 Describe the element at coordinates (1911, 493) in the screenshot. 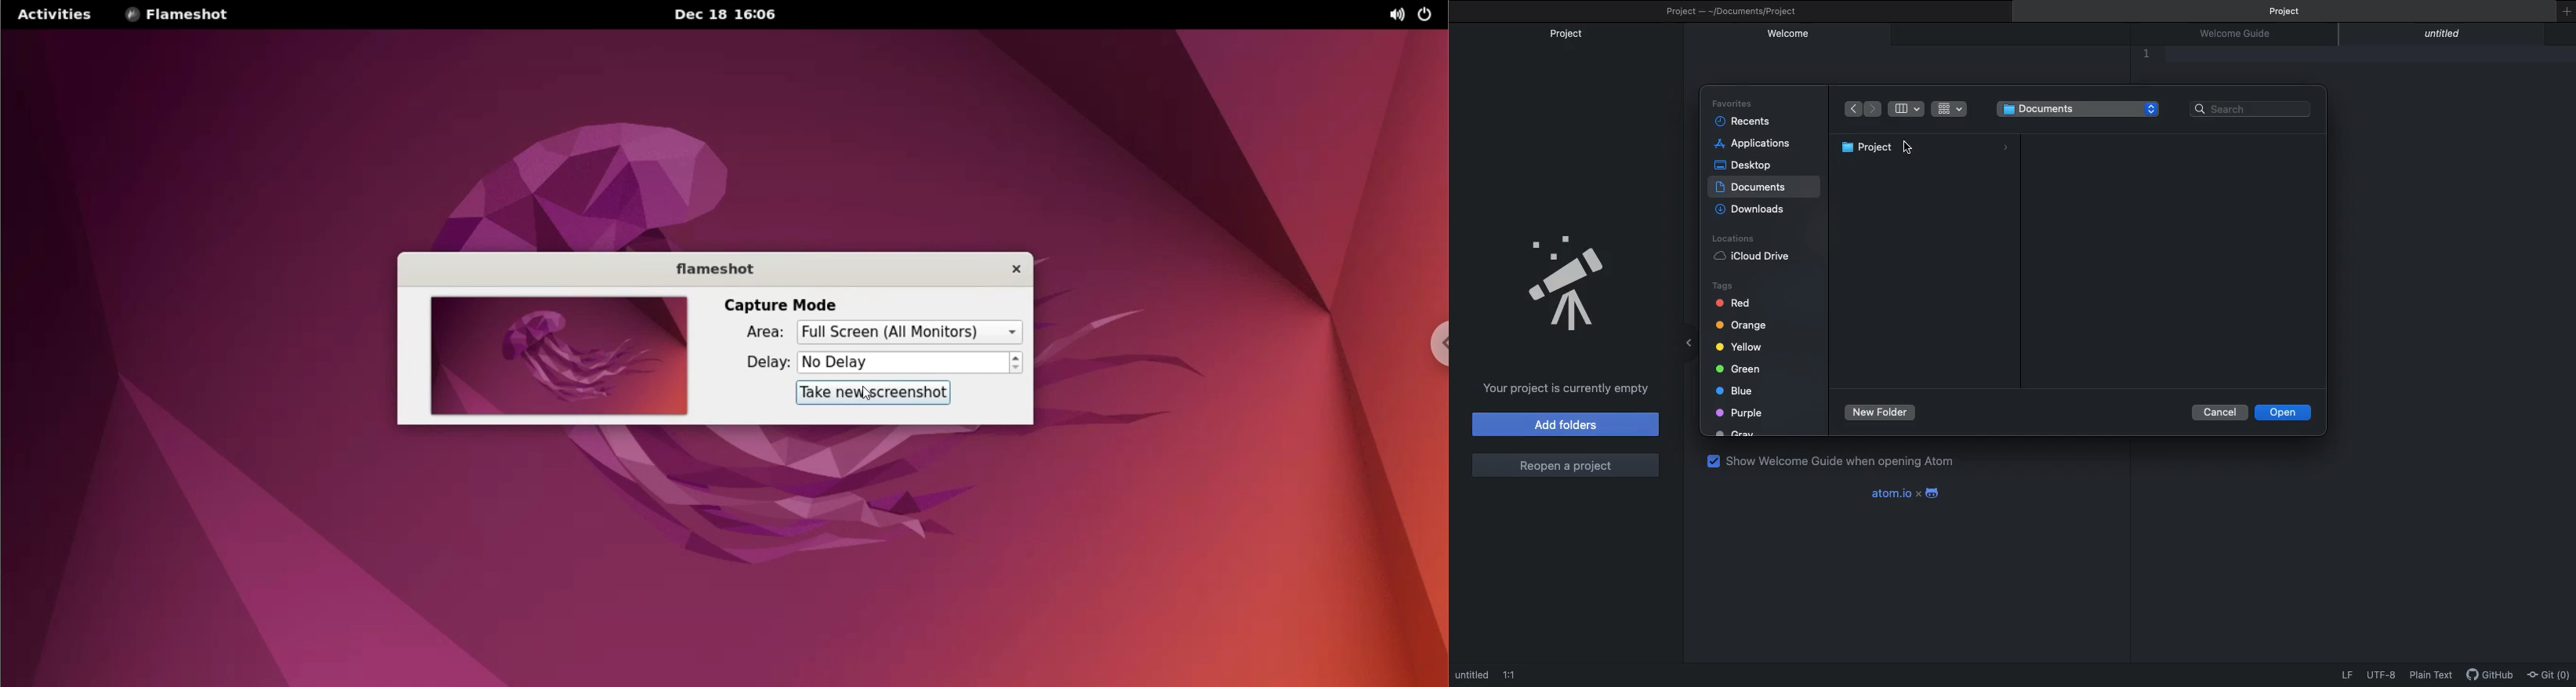

I see `Atom x android ` at that location.